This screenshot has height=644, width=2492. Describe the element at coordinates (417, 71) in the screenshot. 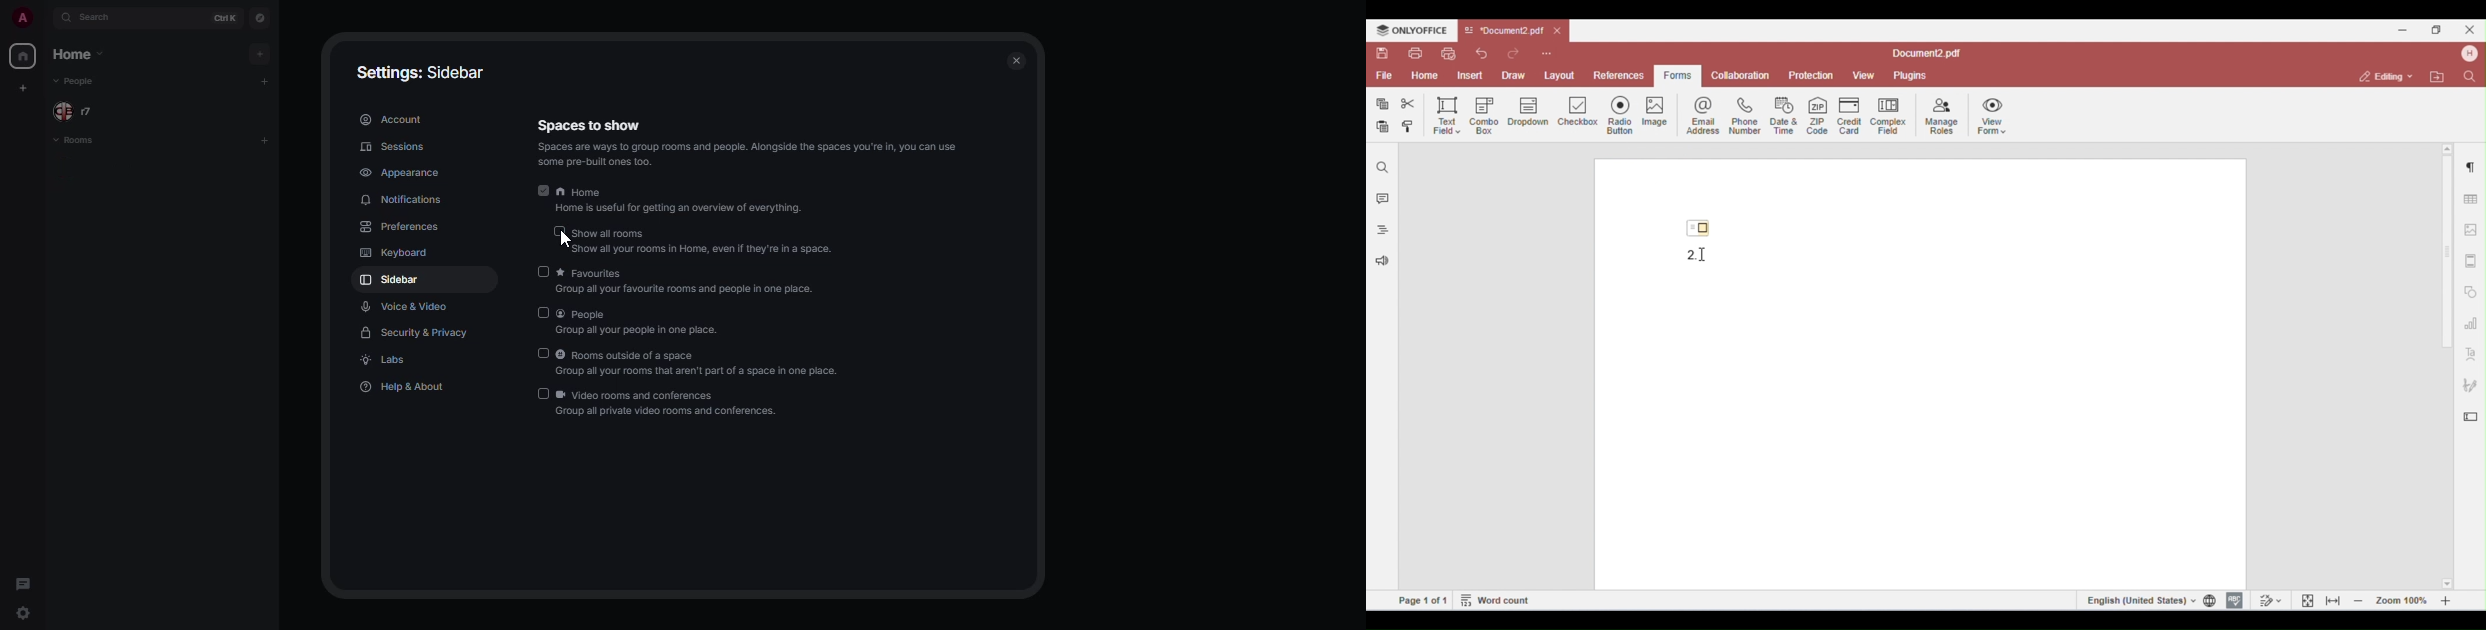

I see `settings: sidebar` at that location.